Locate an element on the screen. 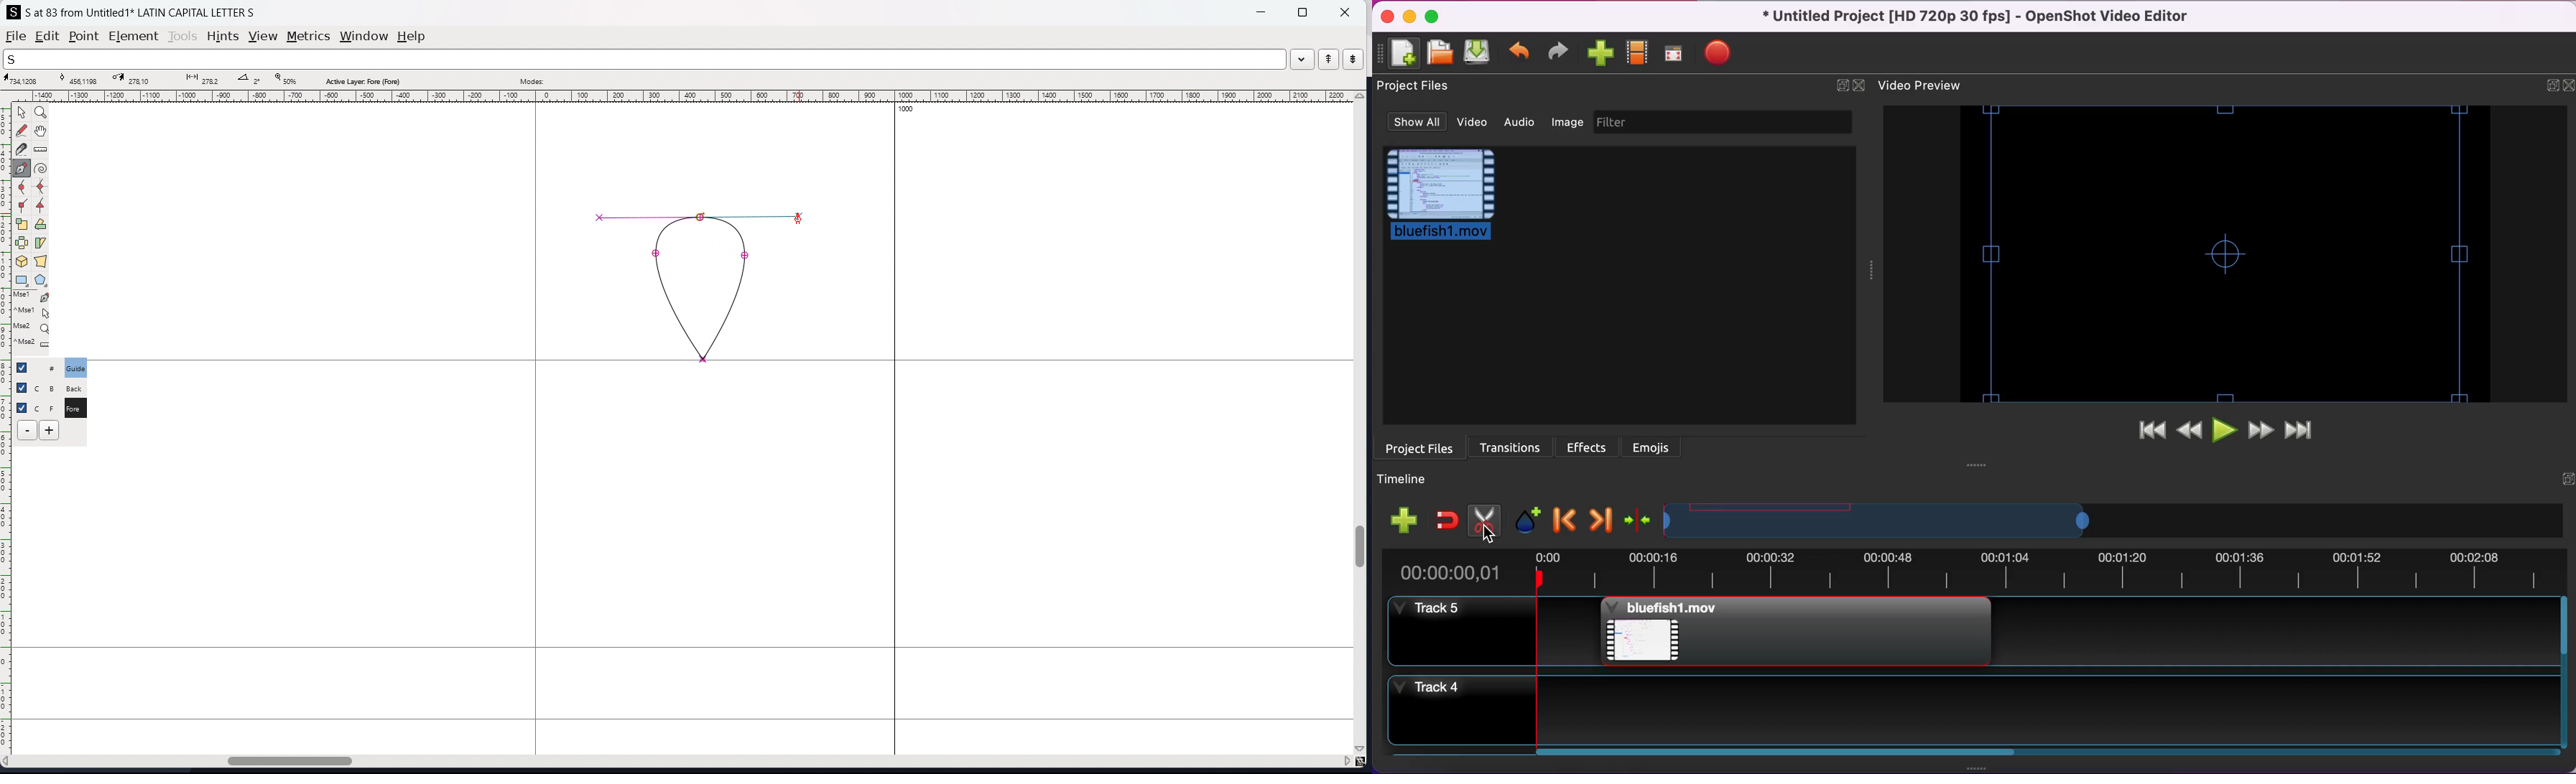 Image resolution: width=2576 pixels, height=784 pixels. video preview is located at coordinates (2221, 255).